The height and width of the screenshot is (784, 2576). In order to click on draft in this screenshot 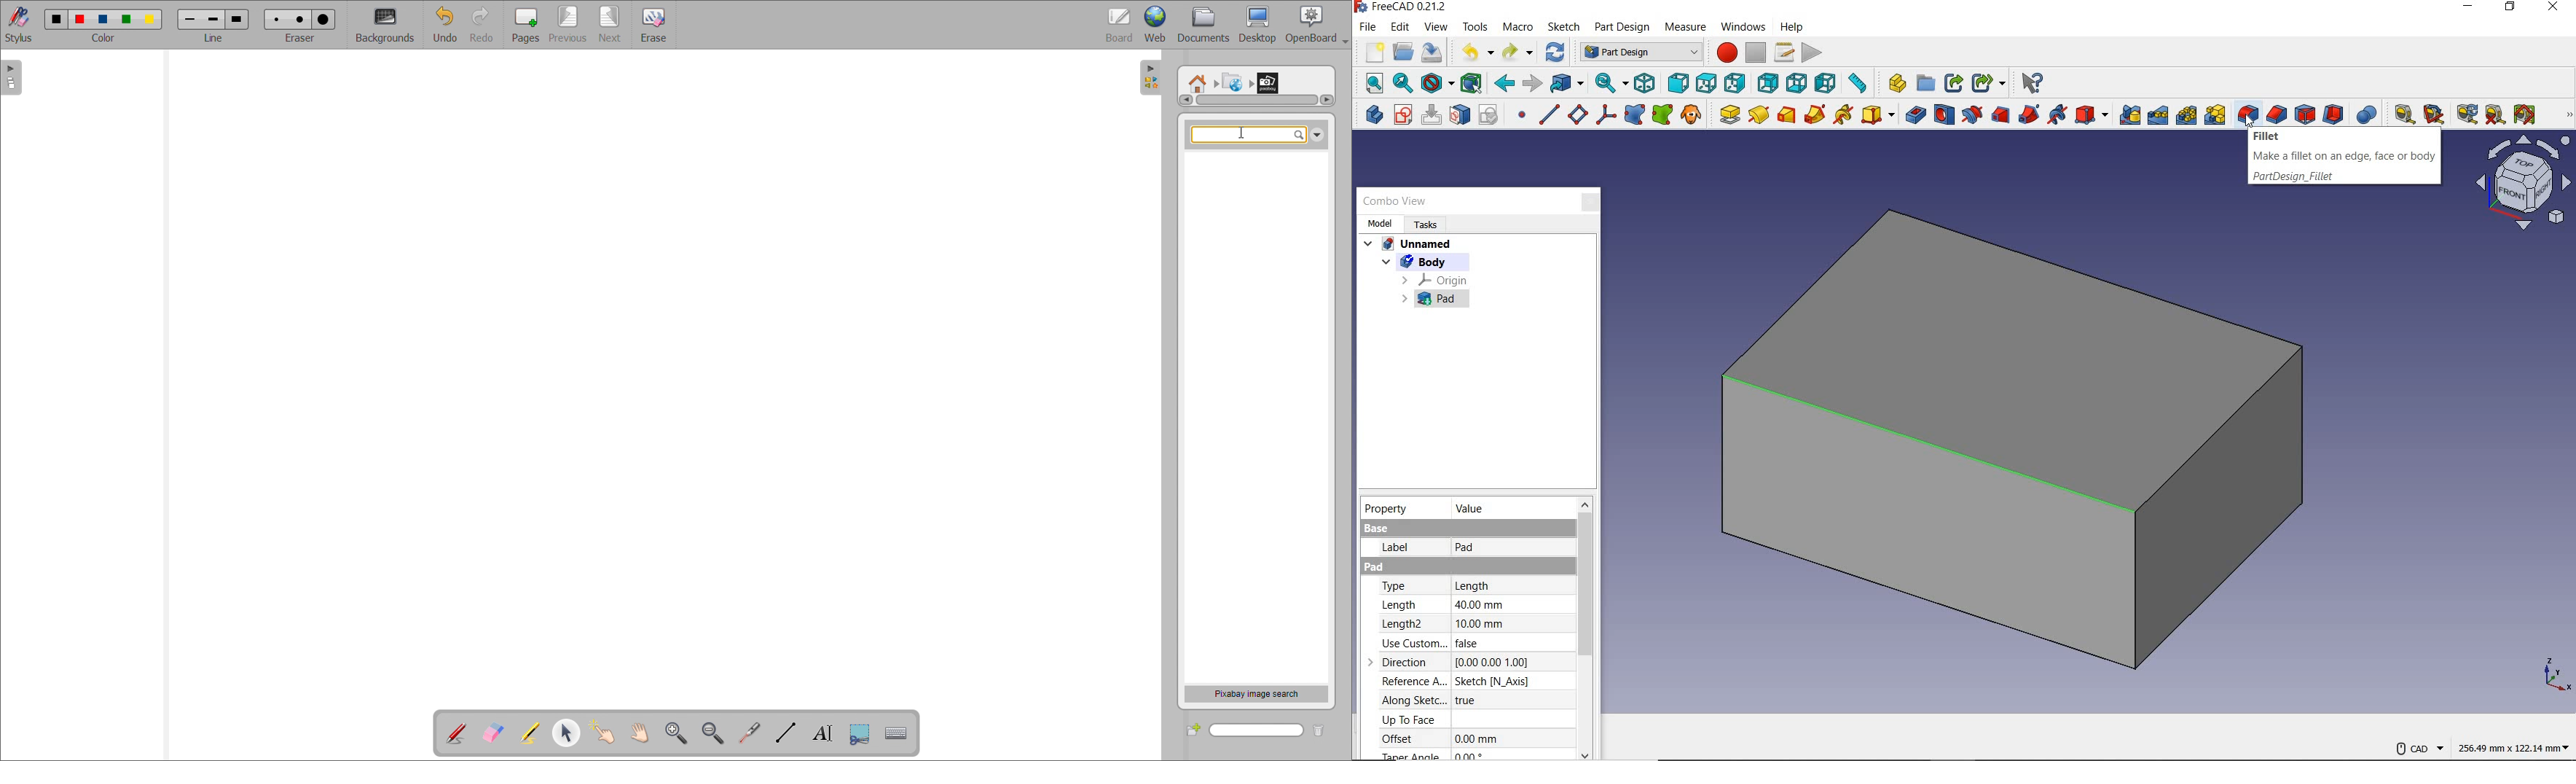, I will do `click(2305, 115)`.